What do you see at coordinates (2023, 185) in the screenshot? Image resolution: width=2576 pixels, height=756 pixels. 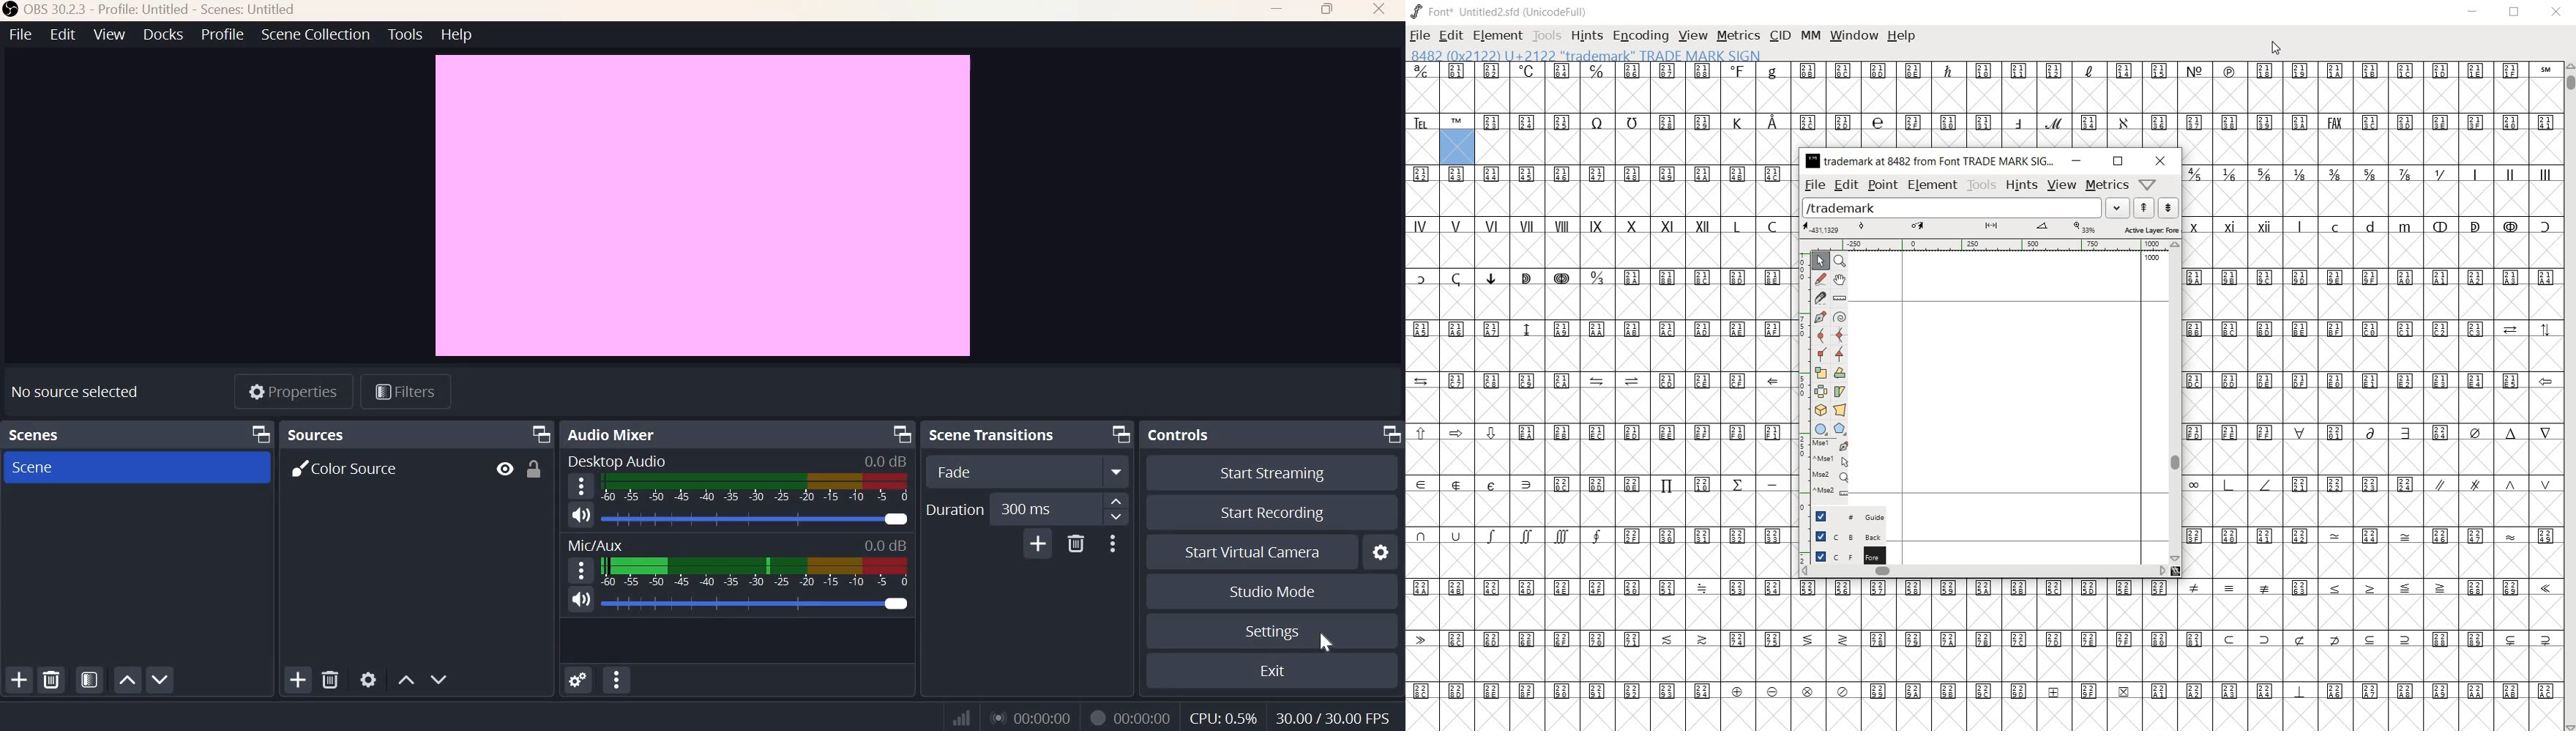 I see `hints` at bounding box center [2023, 185].